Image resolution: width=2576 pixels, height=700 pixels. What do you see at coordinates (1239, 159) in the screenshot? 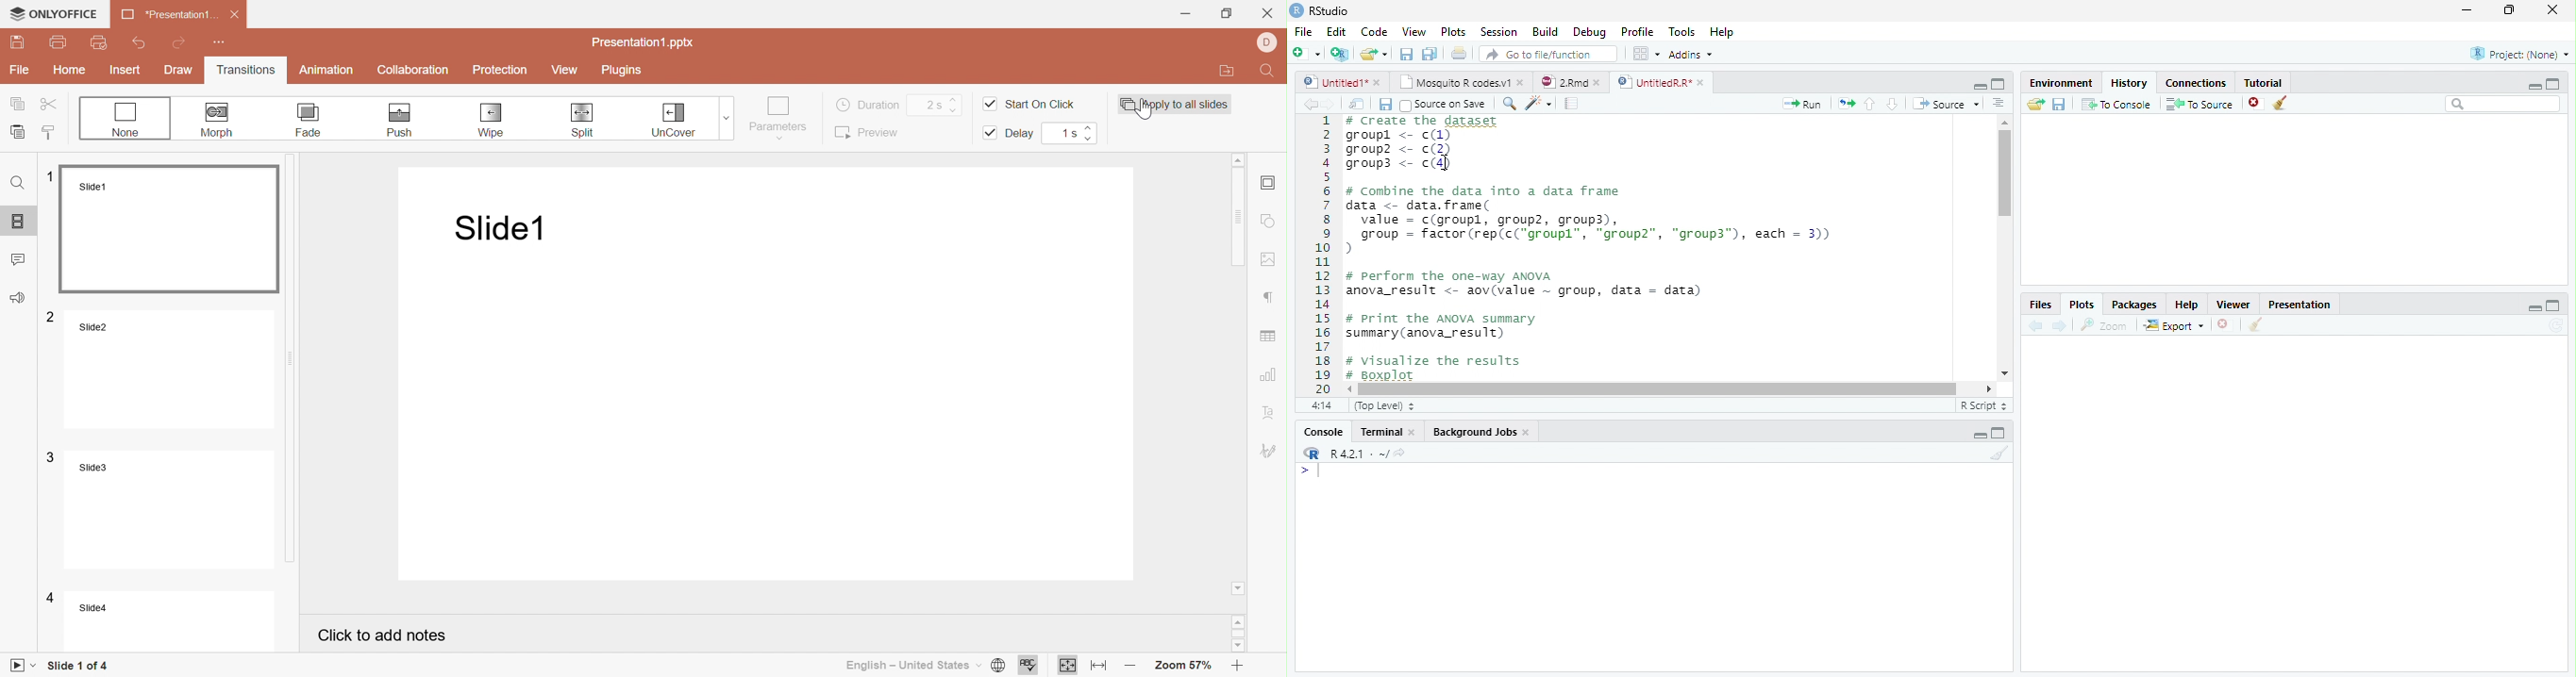
I see `Scroll up` at bounding box center [1239, 159].